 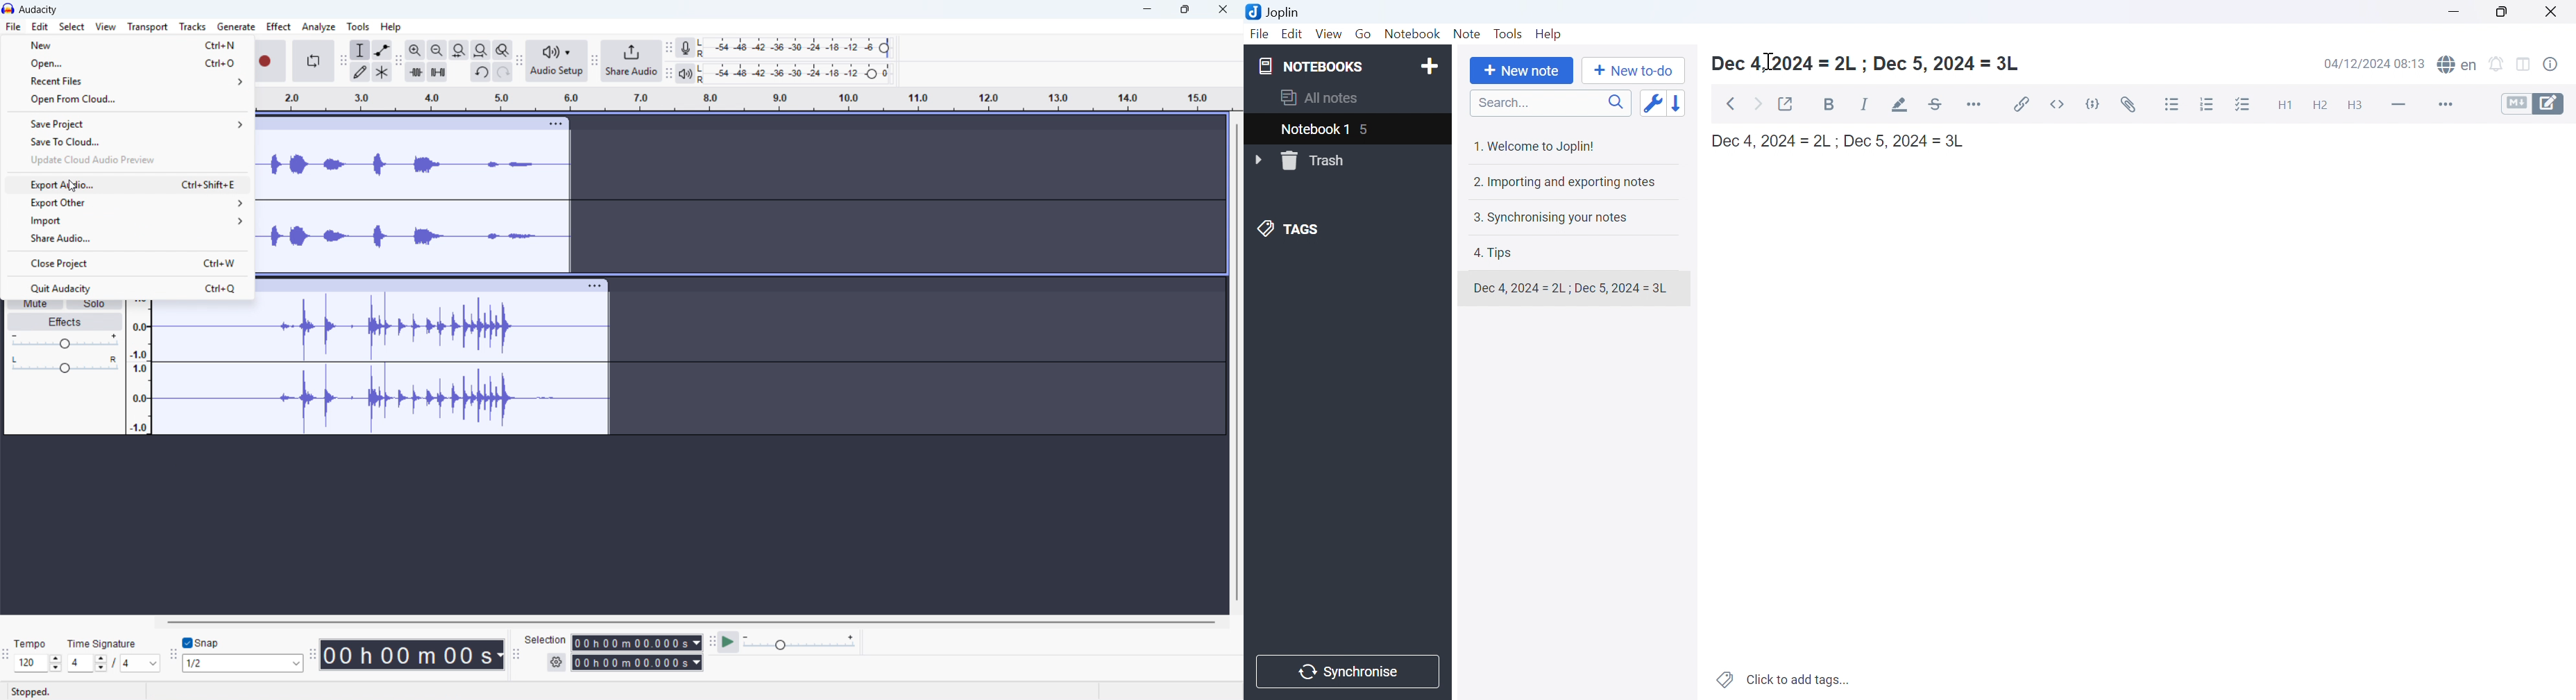 What do you see at coordinates (668, 48) in the screenshot?
I see `Recording metre toolbar` at bounding box center [668, 48].